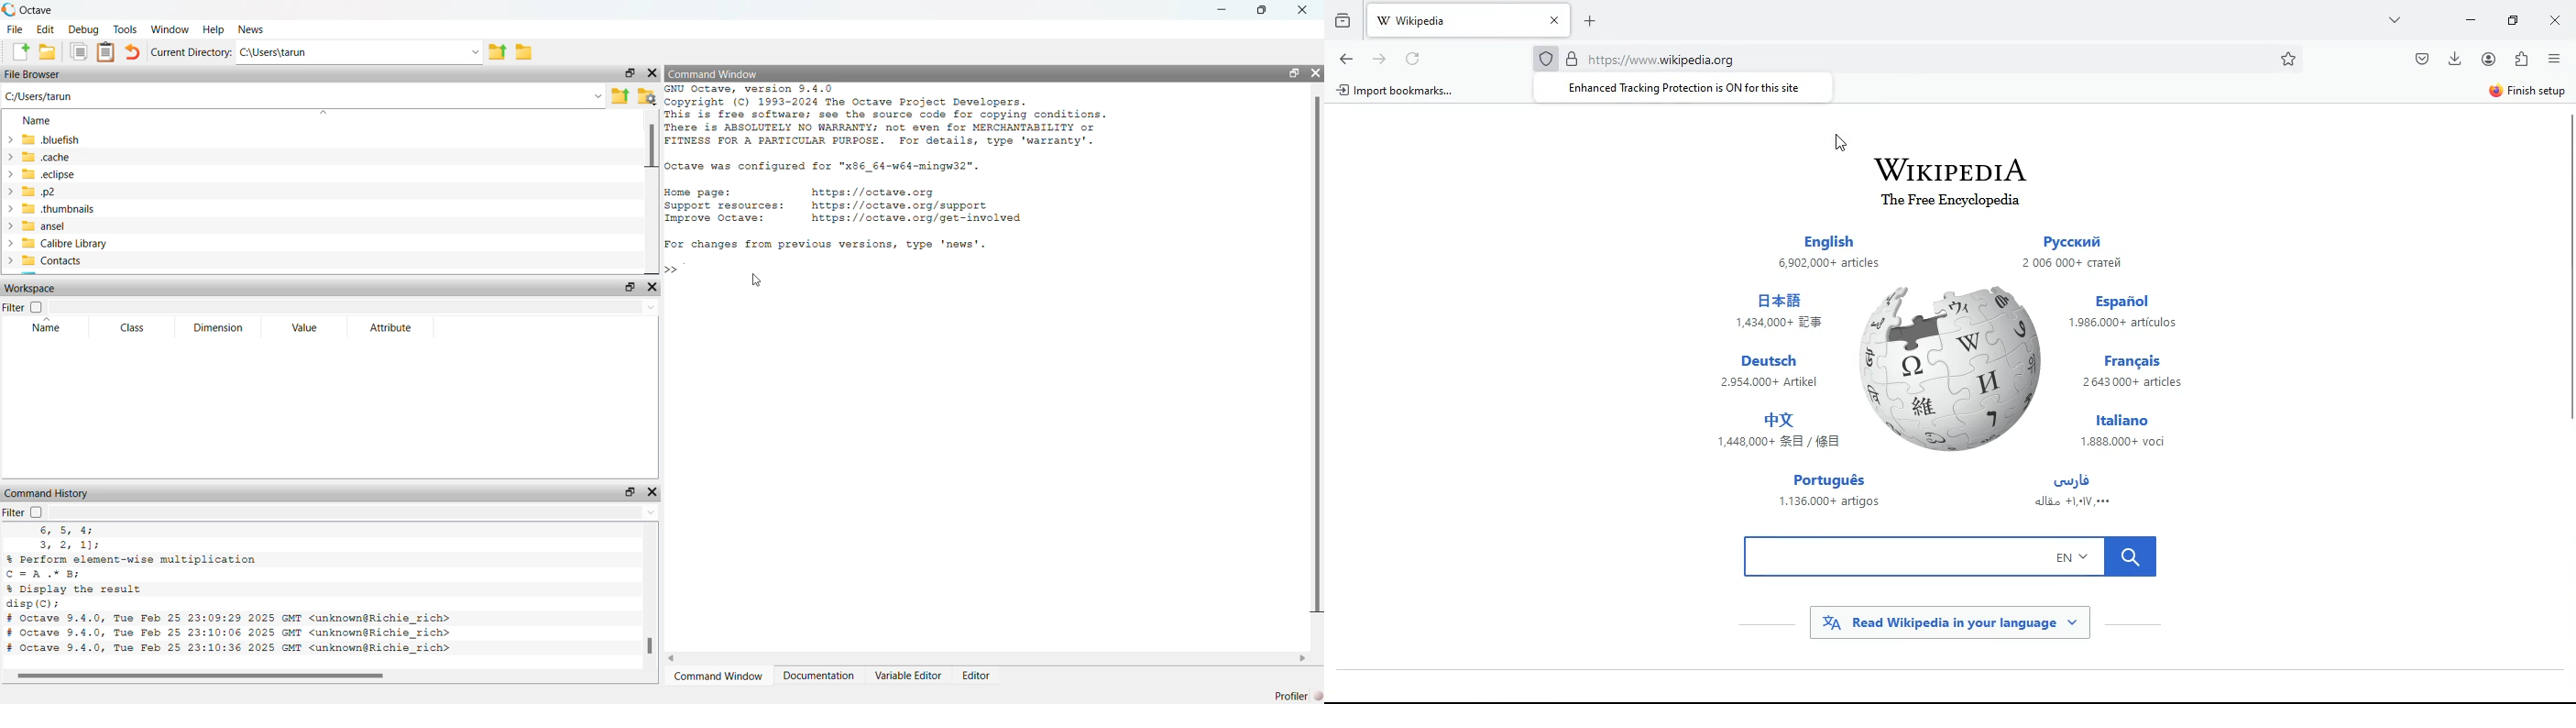  Describe the element at coordinates (1345, 59) in the screenshot. I see `back` at that location.